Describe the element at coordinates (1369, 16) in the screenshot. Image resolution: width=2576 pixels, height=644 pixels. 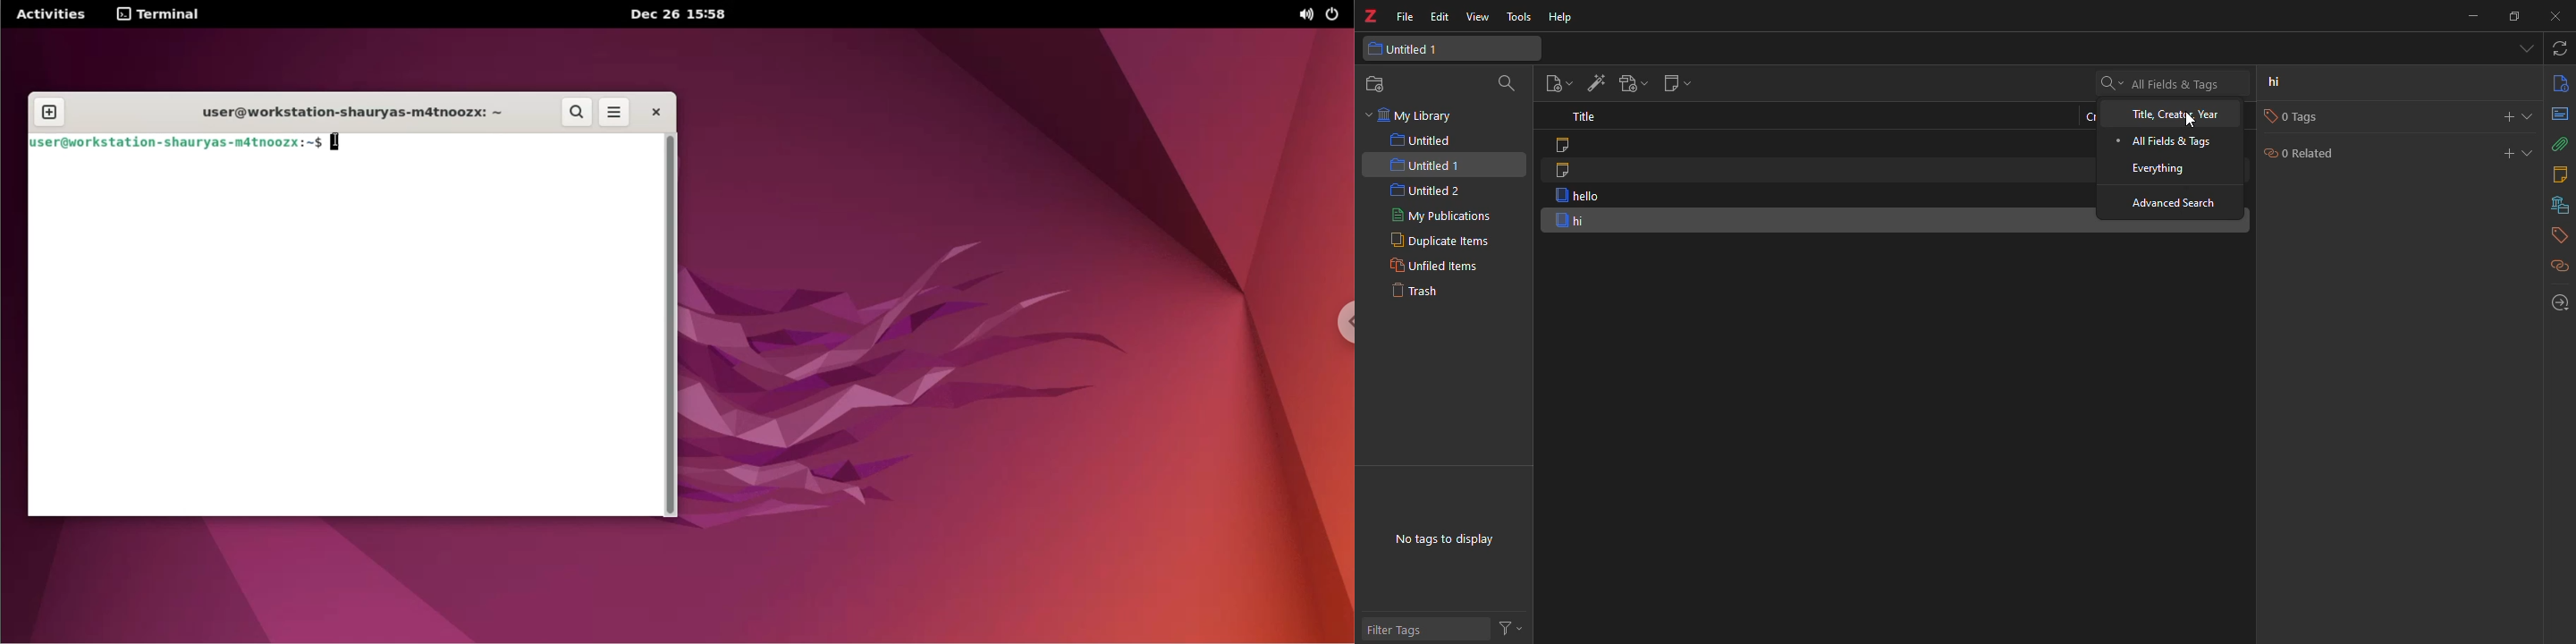
I see `Logo` at that location.